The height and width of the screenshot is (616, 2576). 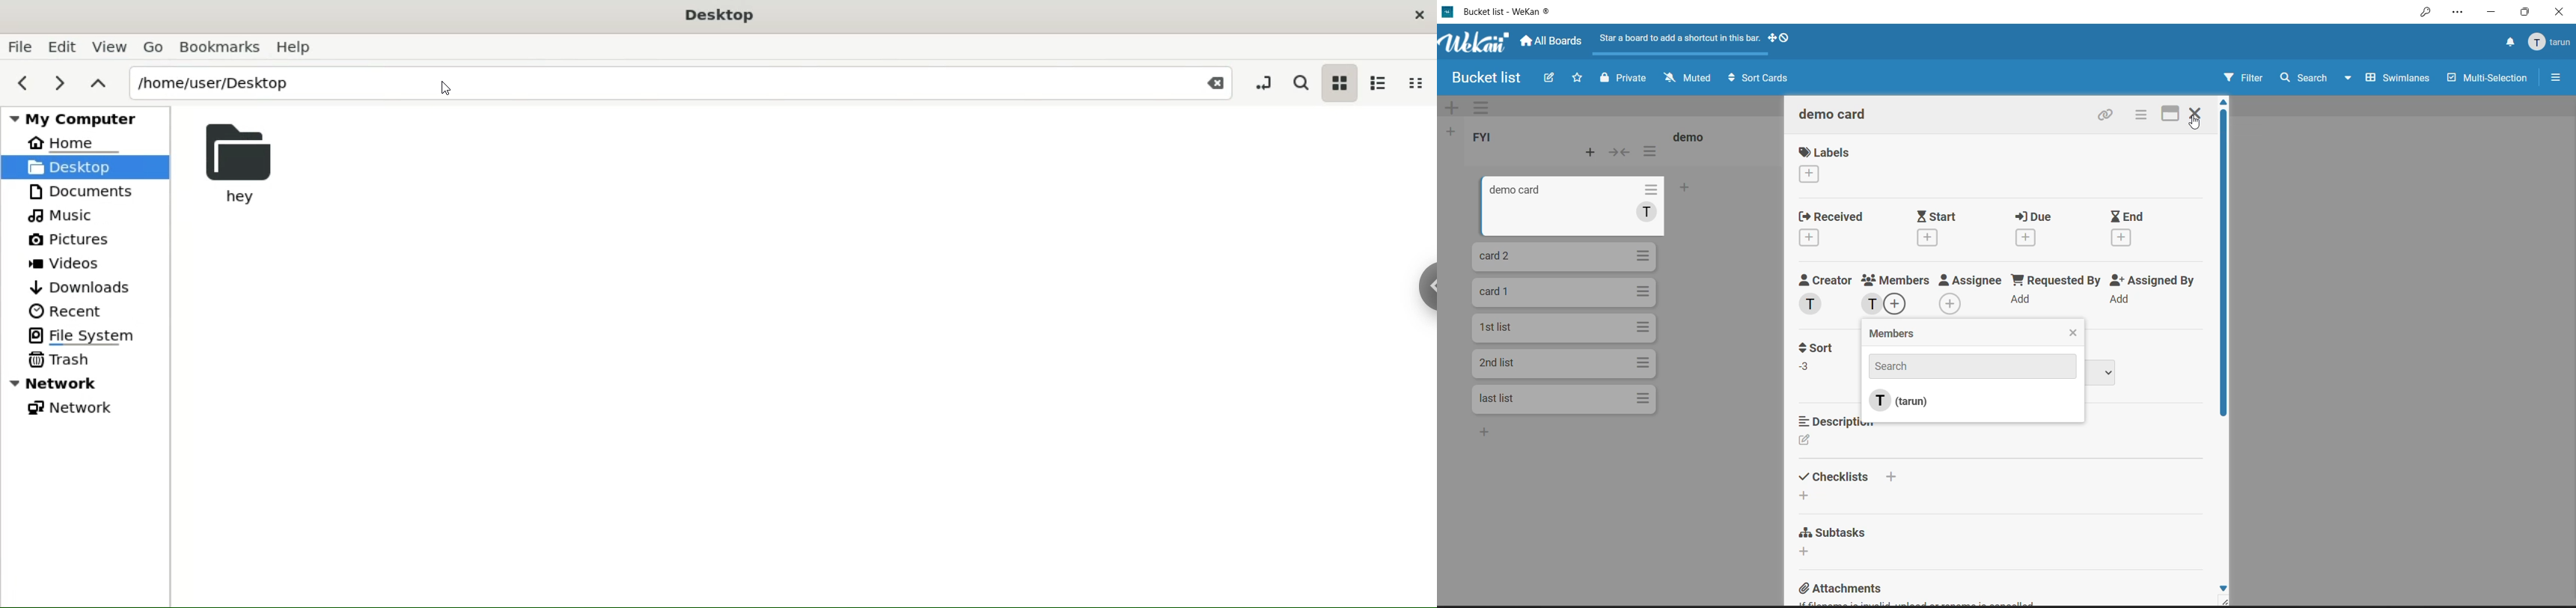 I want to click on file systems, so click(x=95, y=336).